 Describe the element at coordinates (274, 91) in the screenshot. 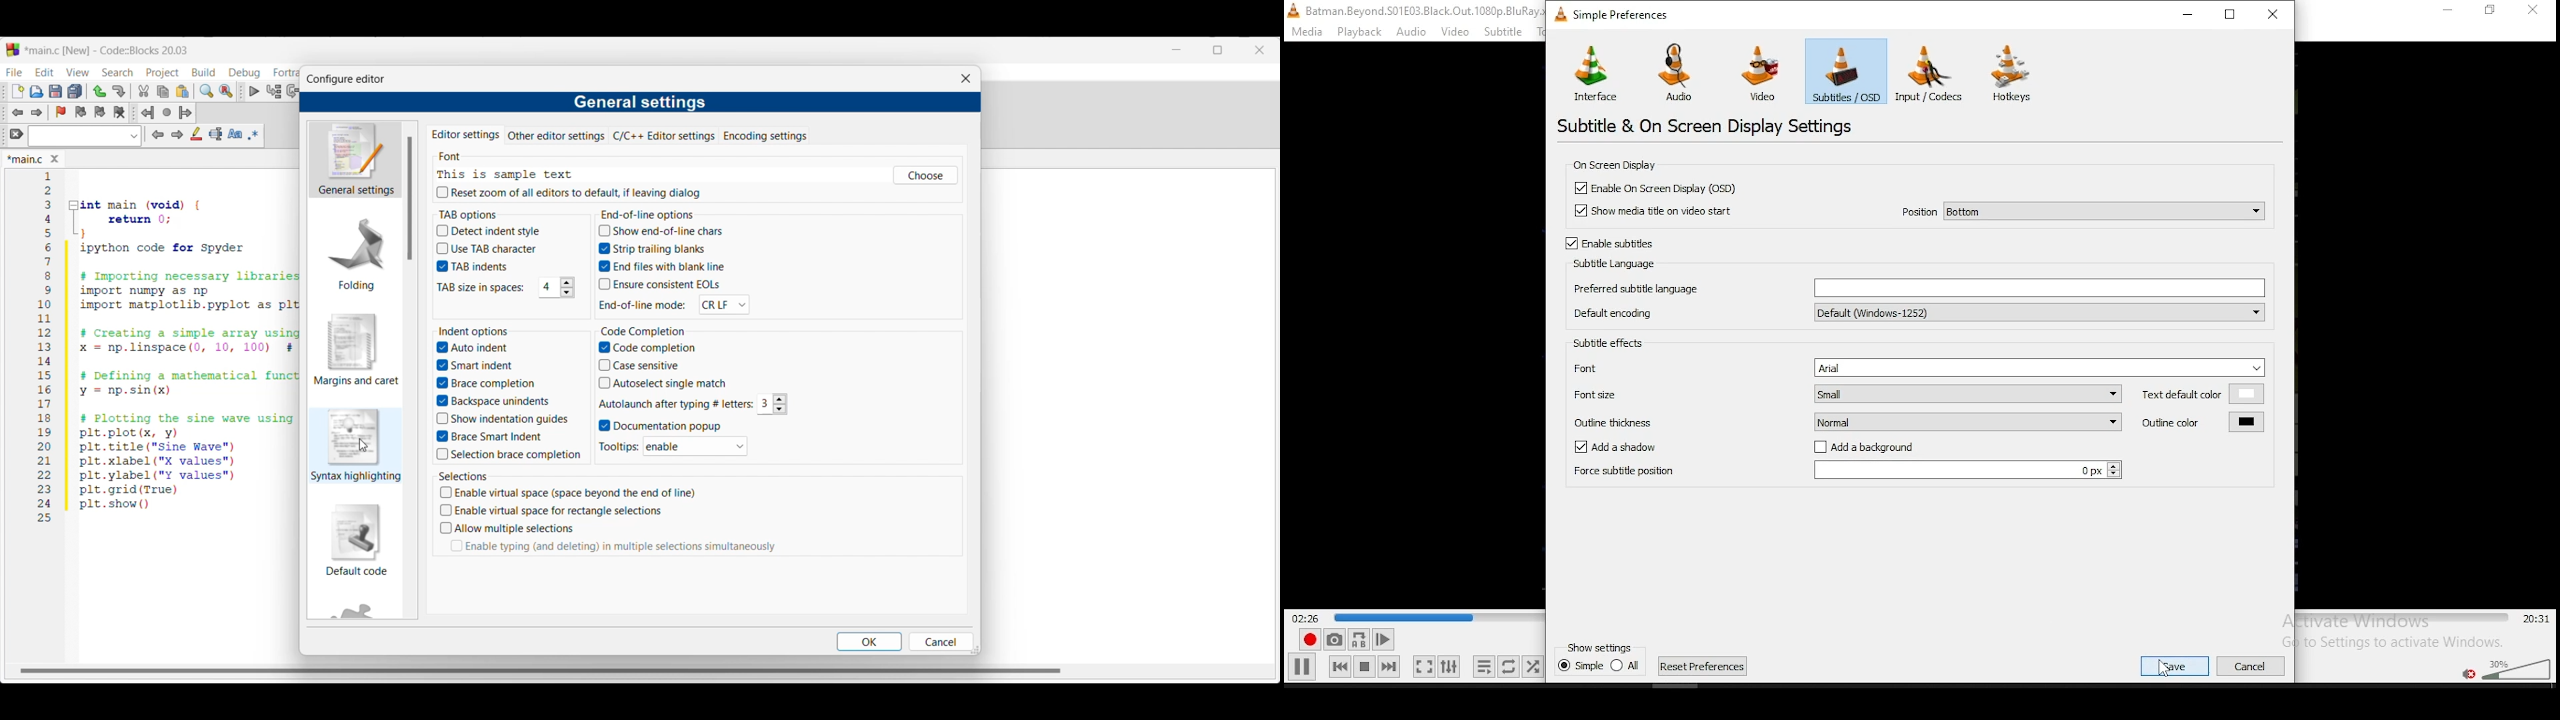

I see `Run to cursor` at that location.